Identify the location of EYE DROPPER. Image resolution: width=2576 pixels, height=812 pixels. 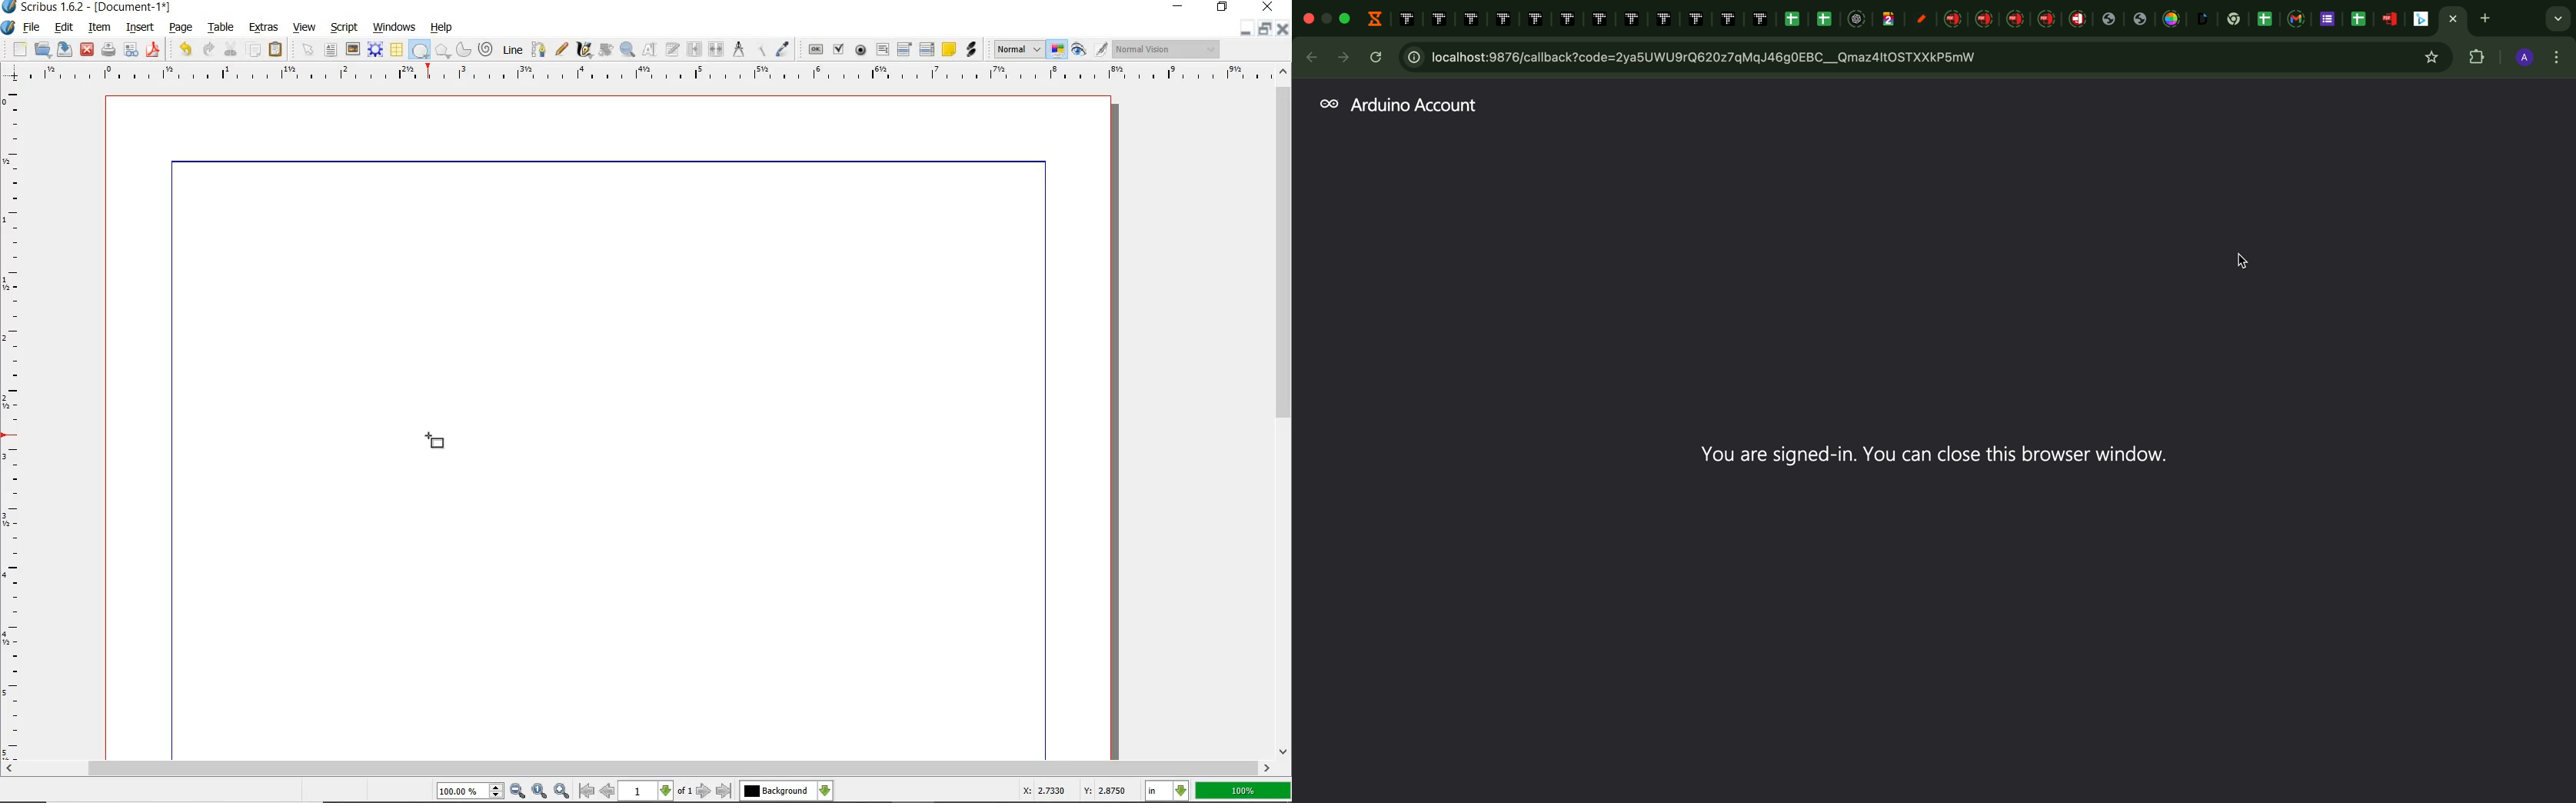
(784, 50).